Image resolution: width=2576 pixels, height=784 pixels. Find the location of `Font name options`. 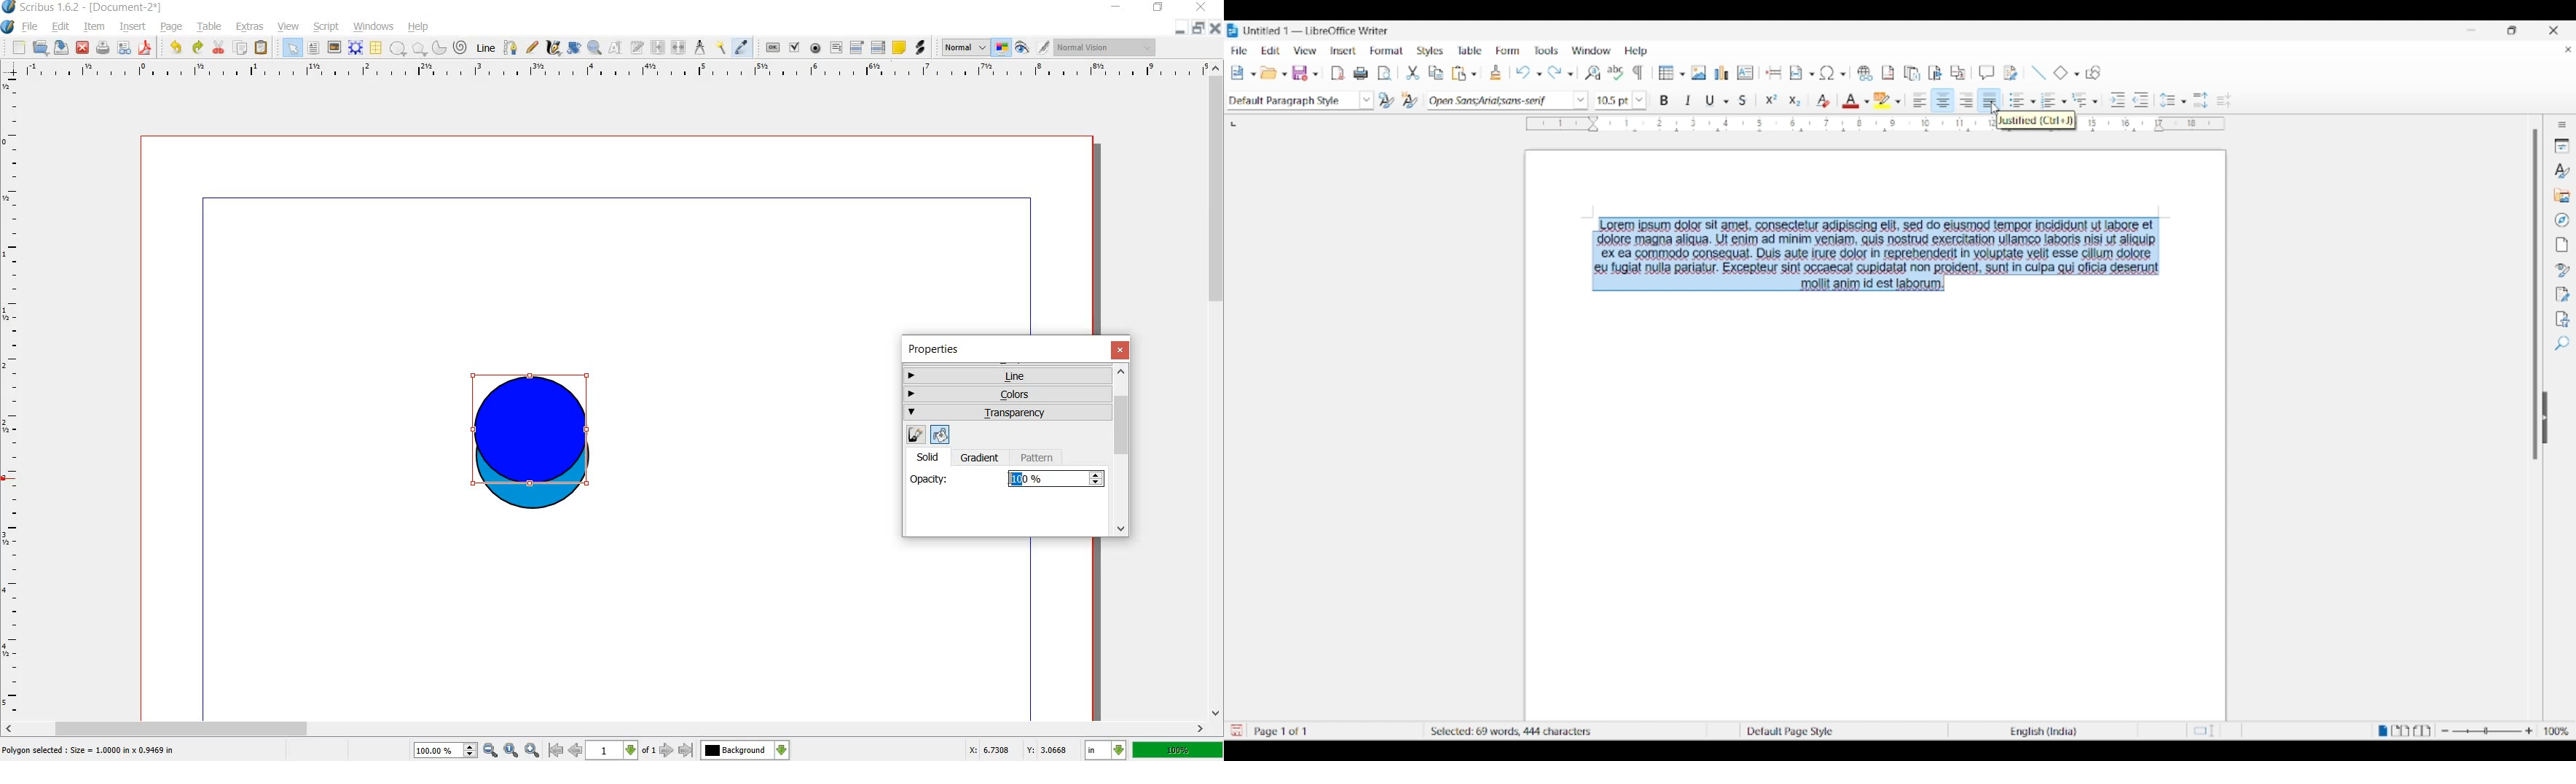

Font name options is located at coordinates (1580, 100).